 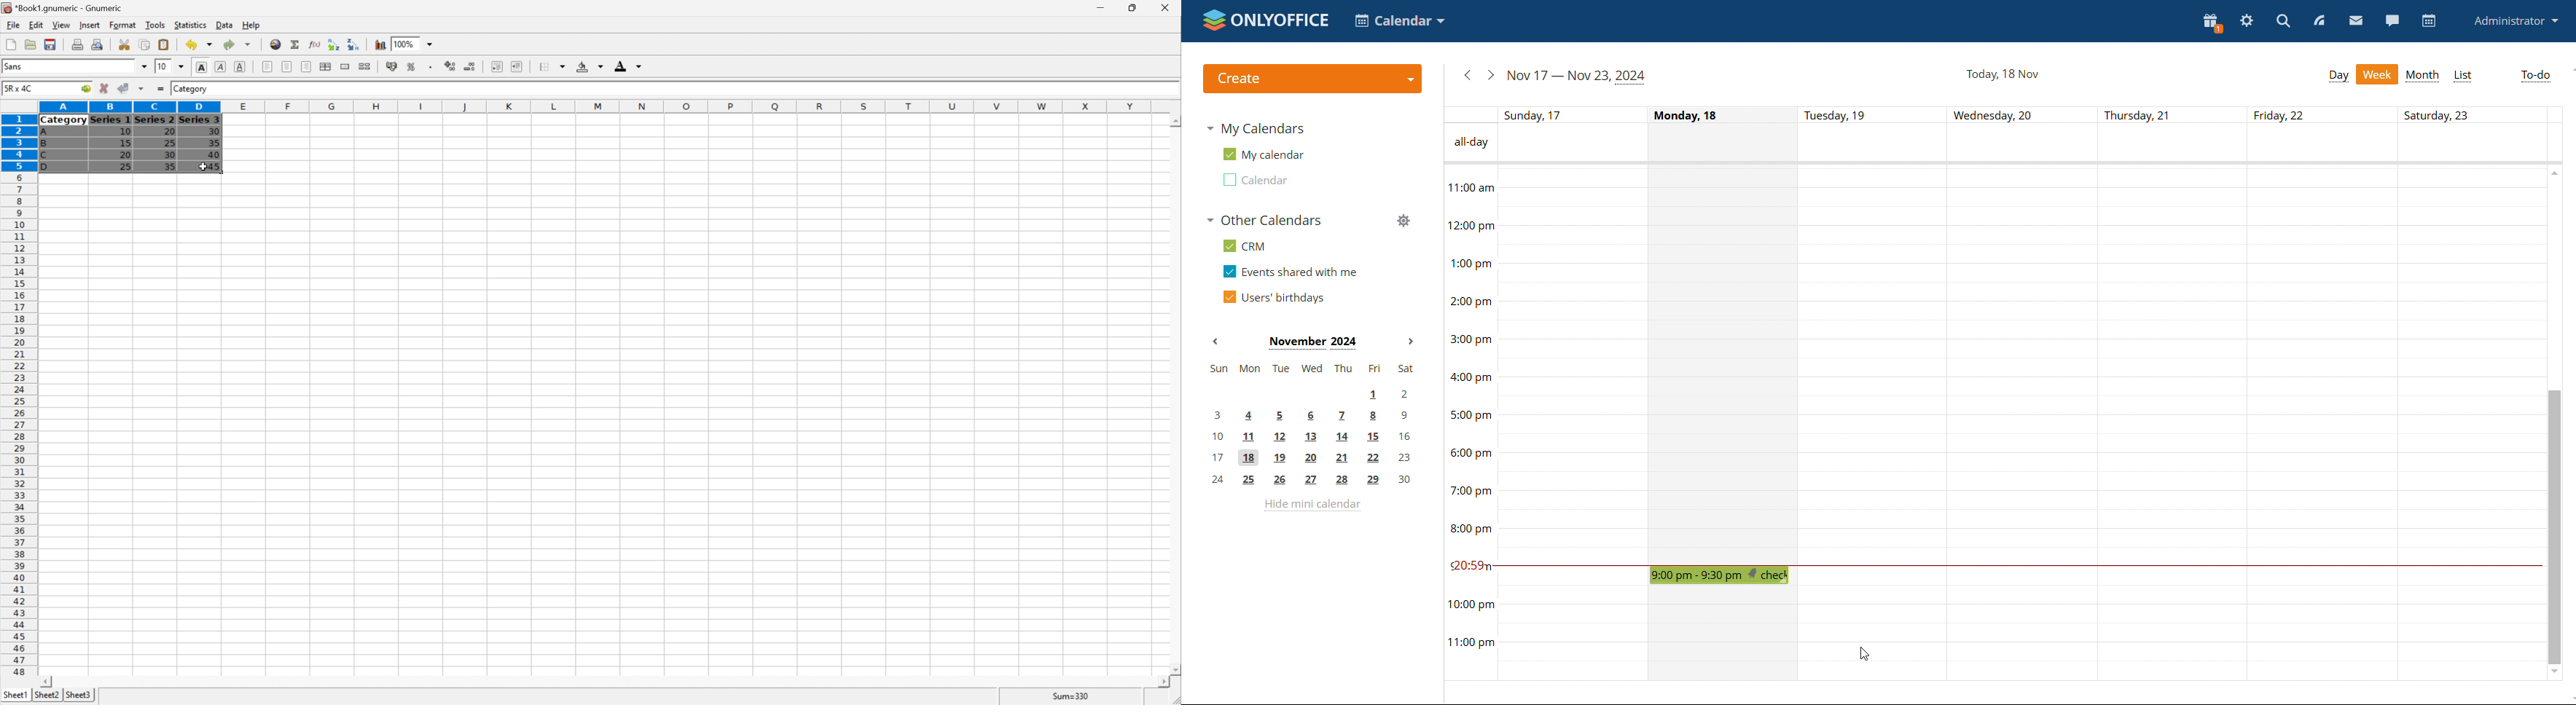 I want to click on A, so click(x=45, y=133).